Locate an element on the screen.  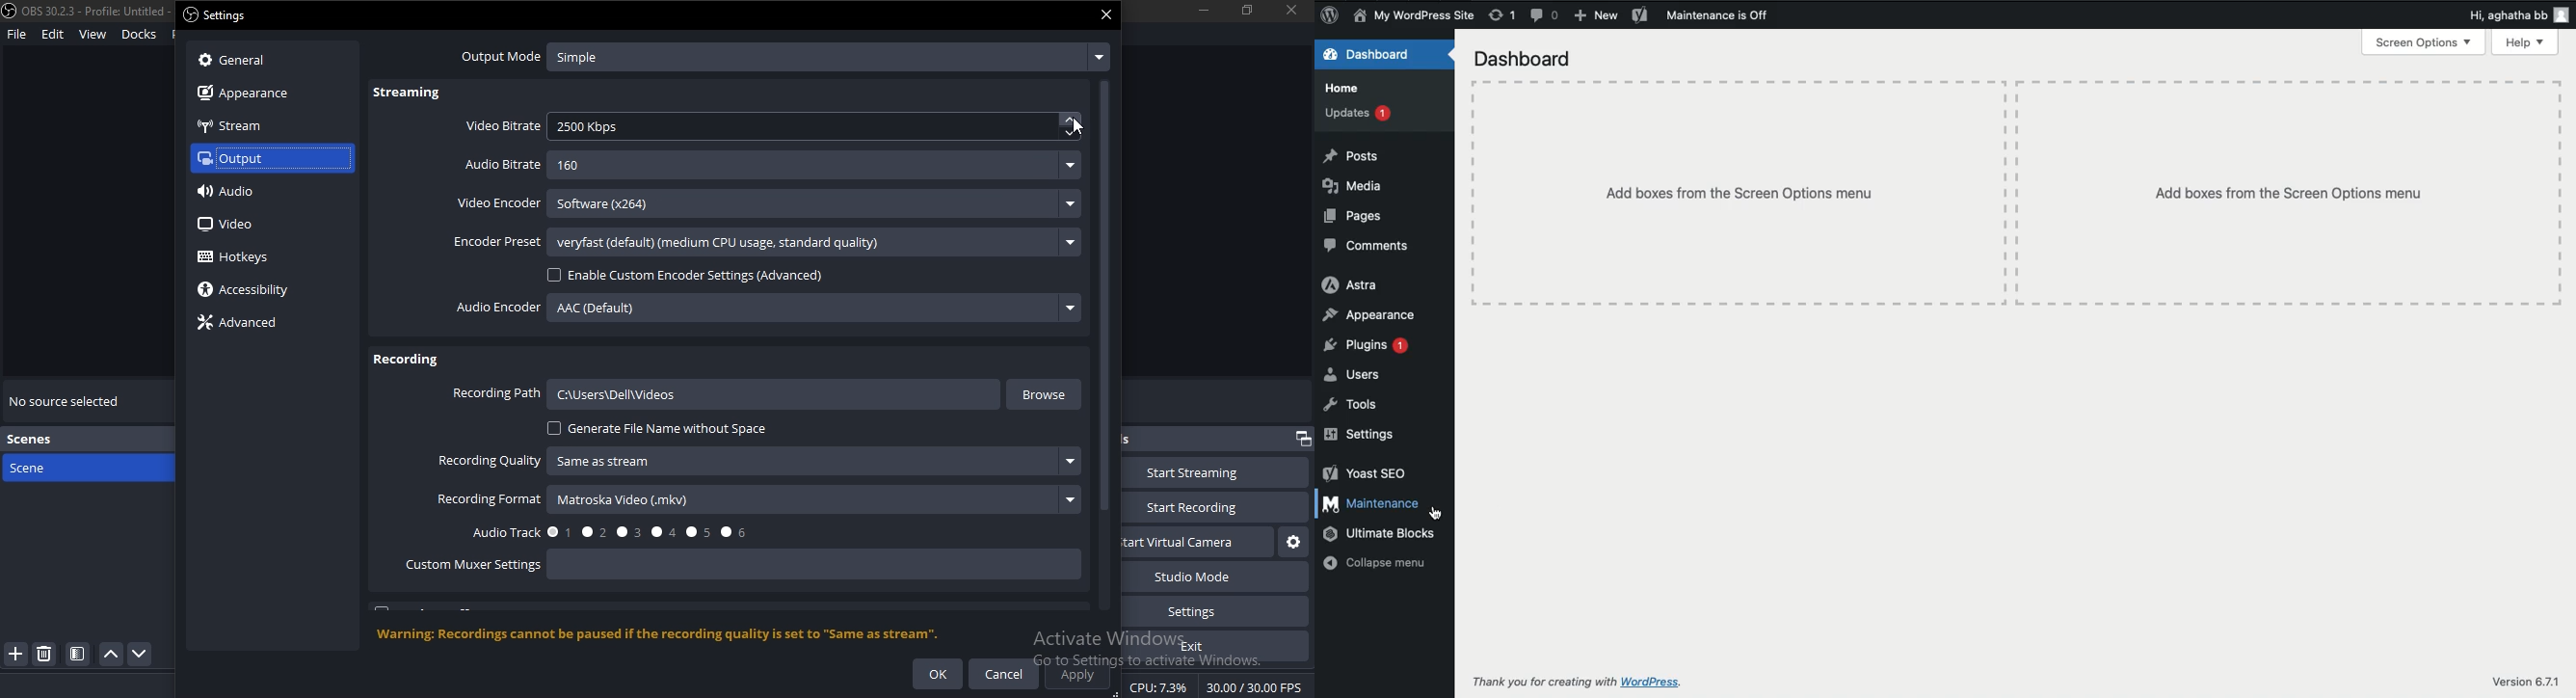
streaming is located at coordinates (409, 94).